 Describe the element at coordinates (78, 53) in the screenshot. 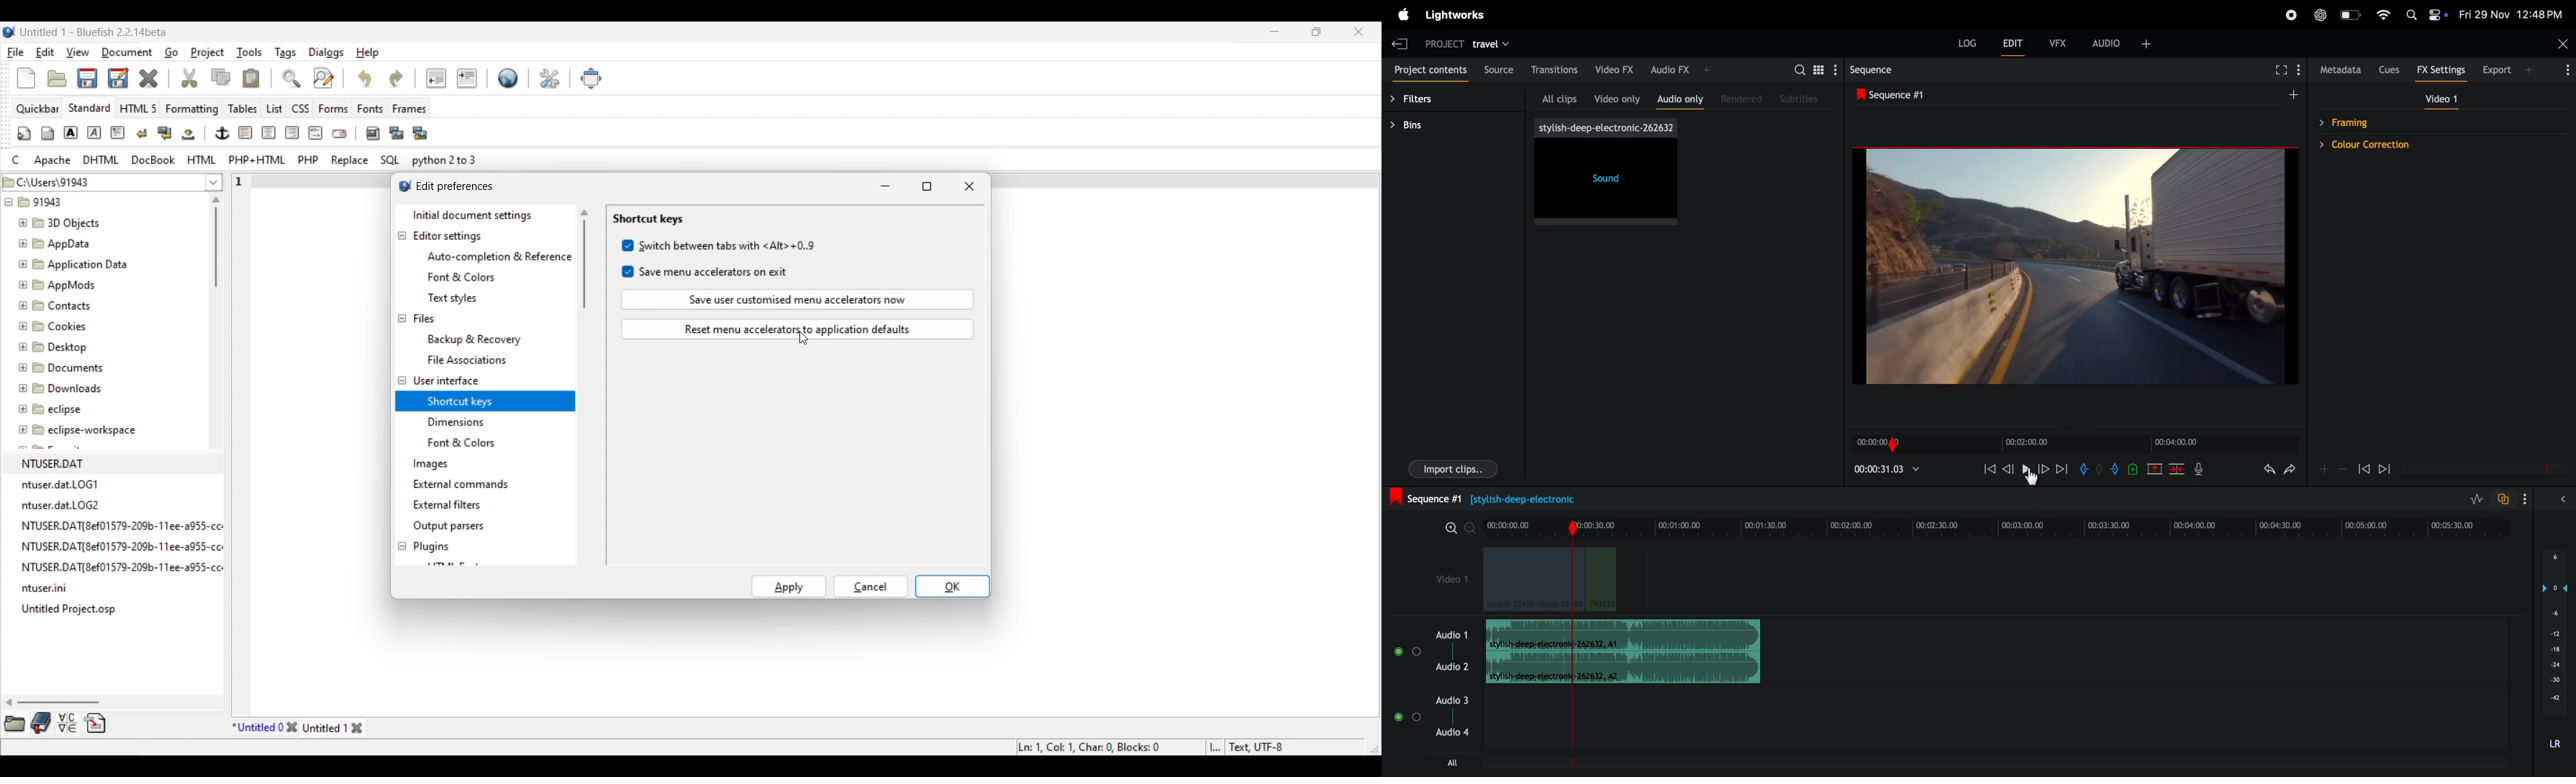

I see `View menu` at that location.